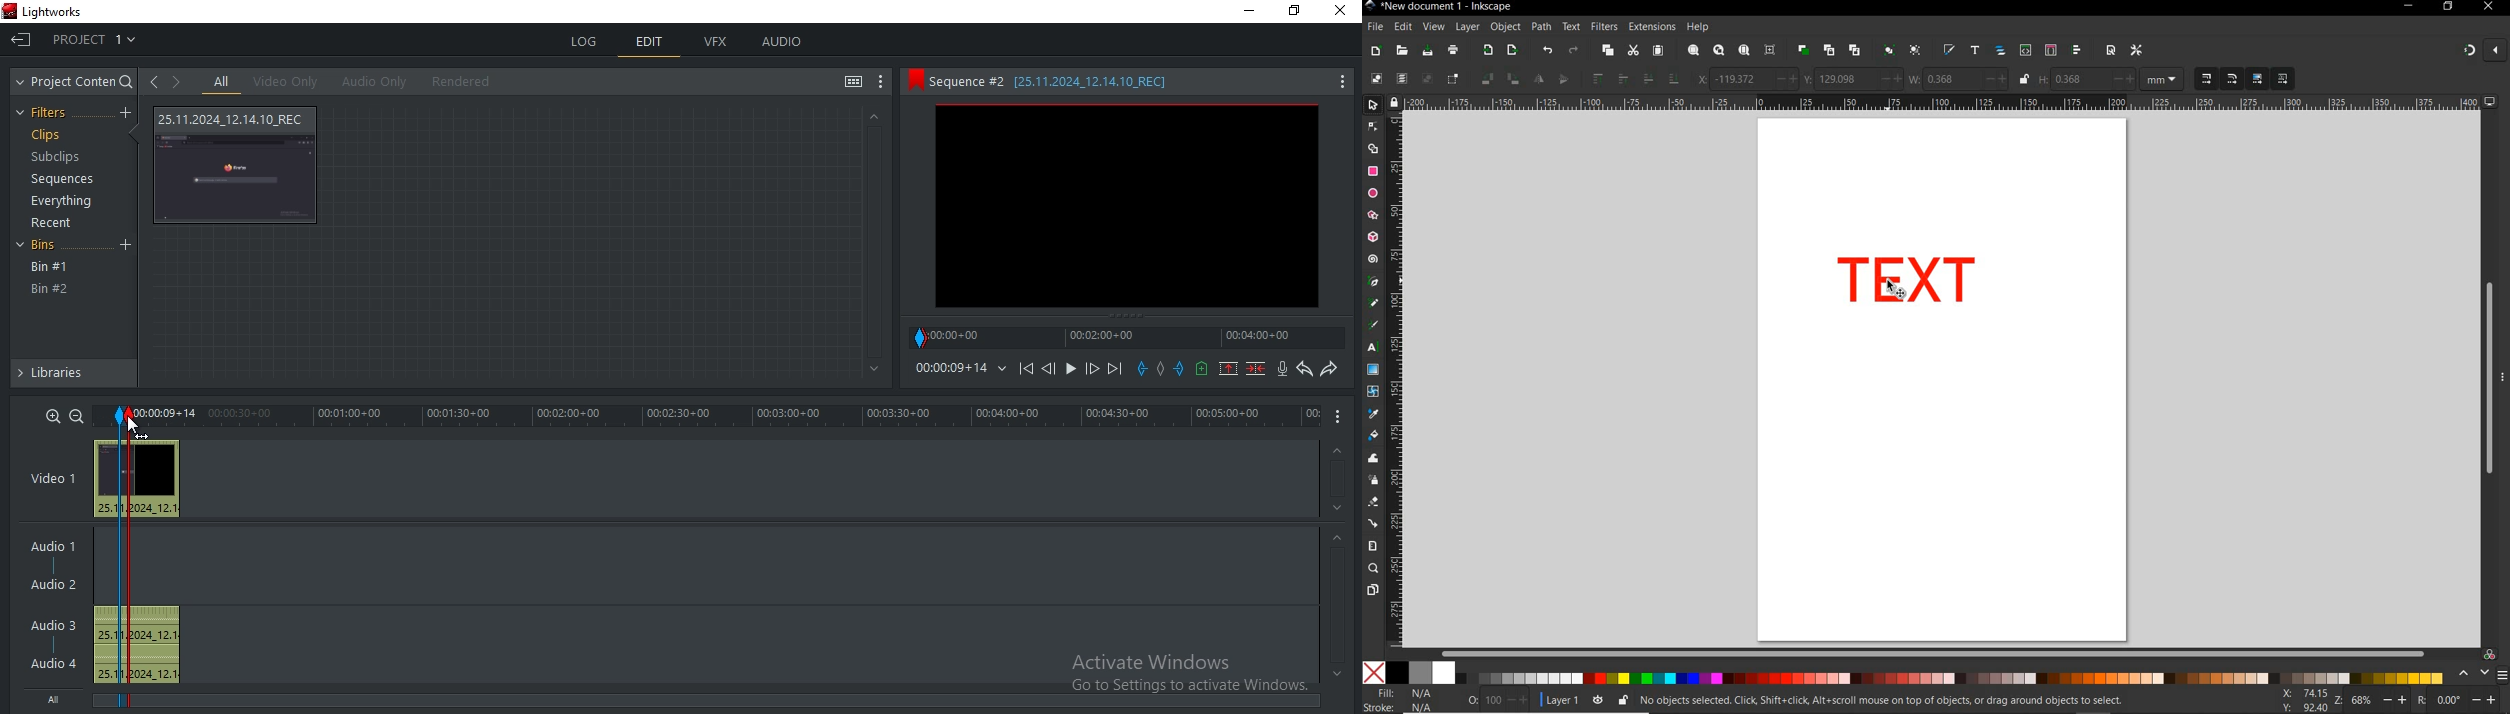  Describe the element at coordinates (2482, 665) in the screenshot. I see `COLOR MANAGED MODE` at that location.